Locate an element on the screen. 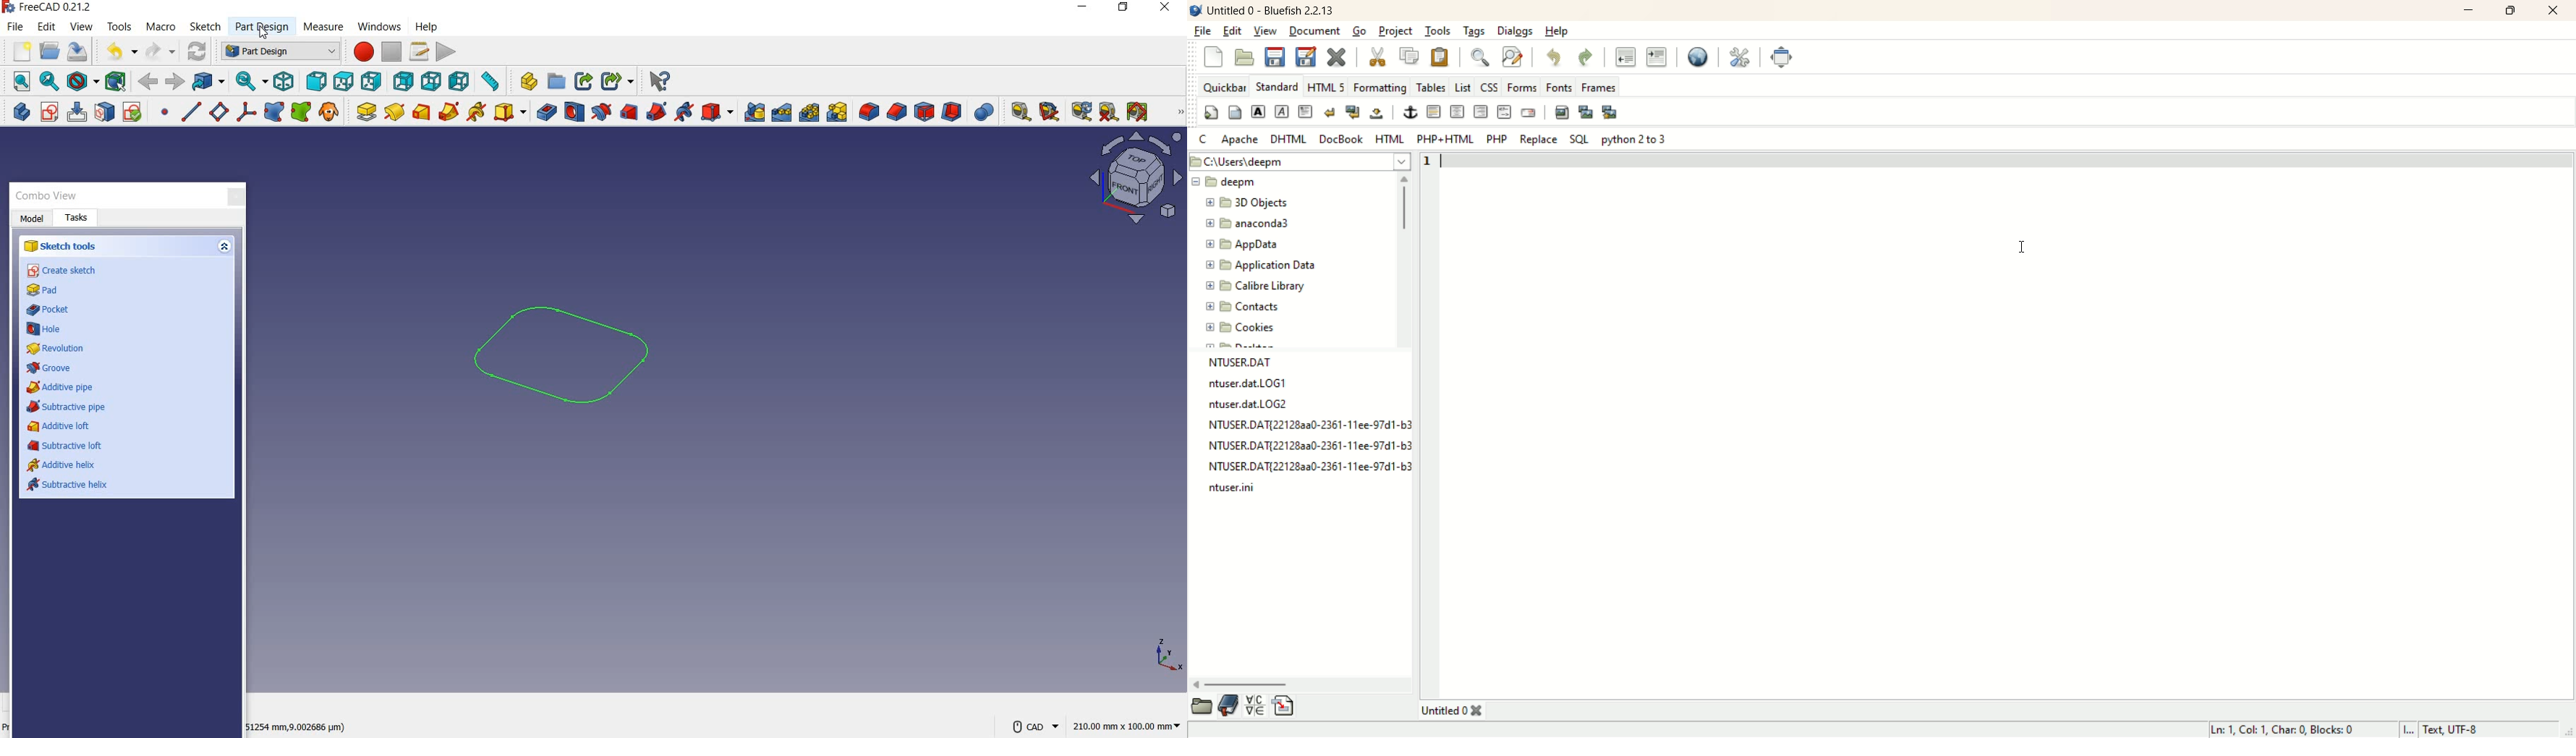 The height and width of the screenshot is (756, 2576). fit all is located at coordinates (20, 81).